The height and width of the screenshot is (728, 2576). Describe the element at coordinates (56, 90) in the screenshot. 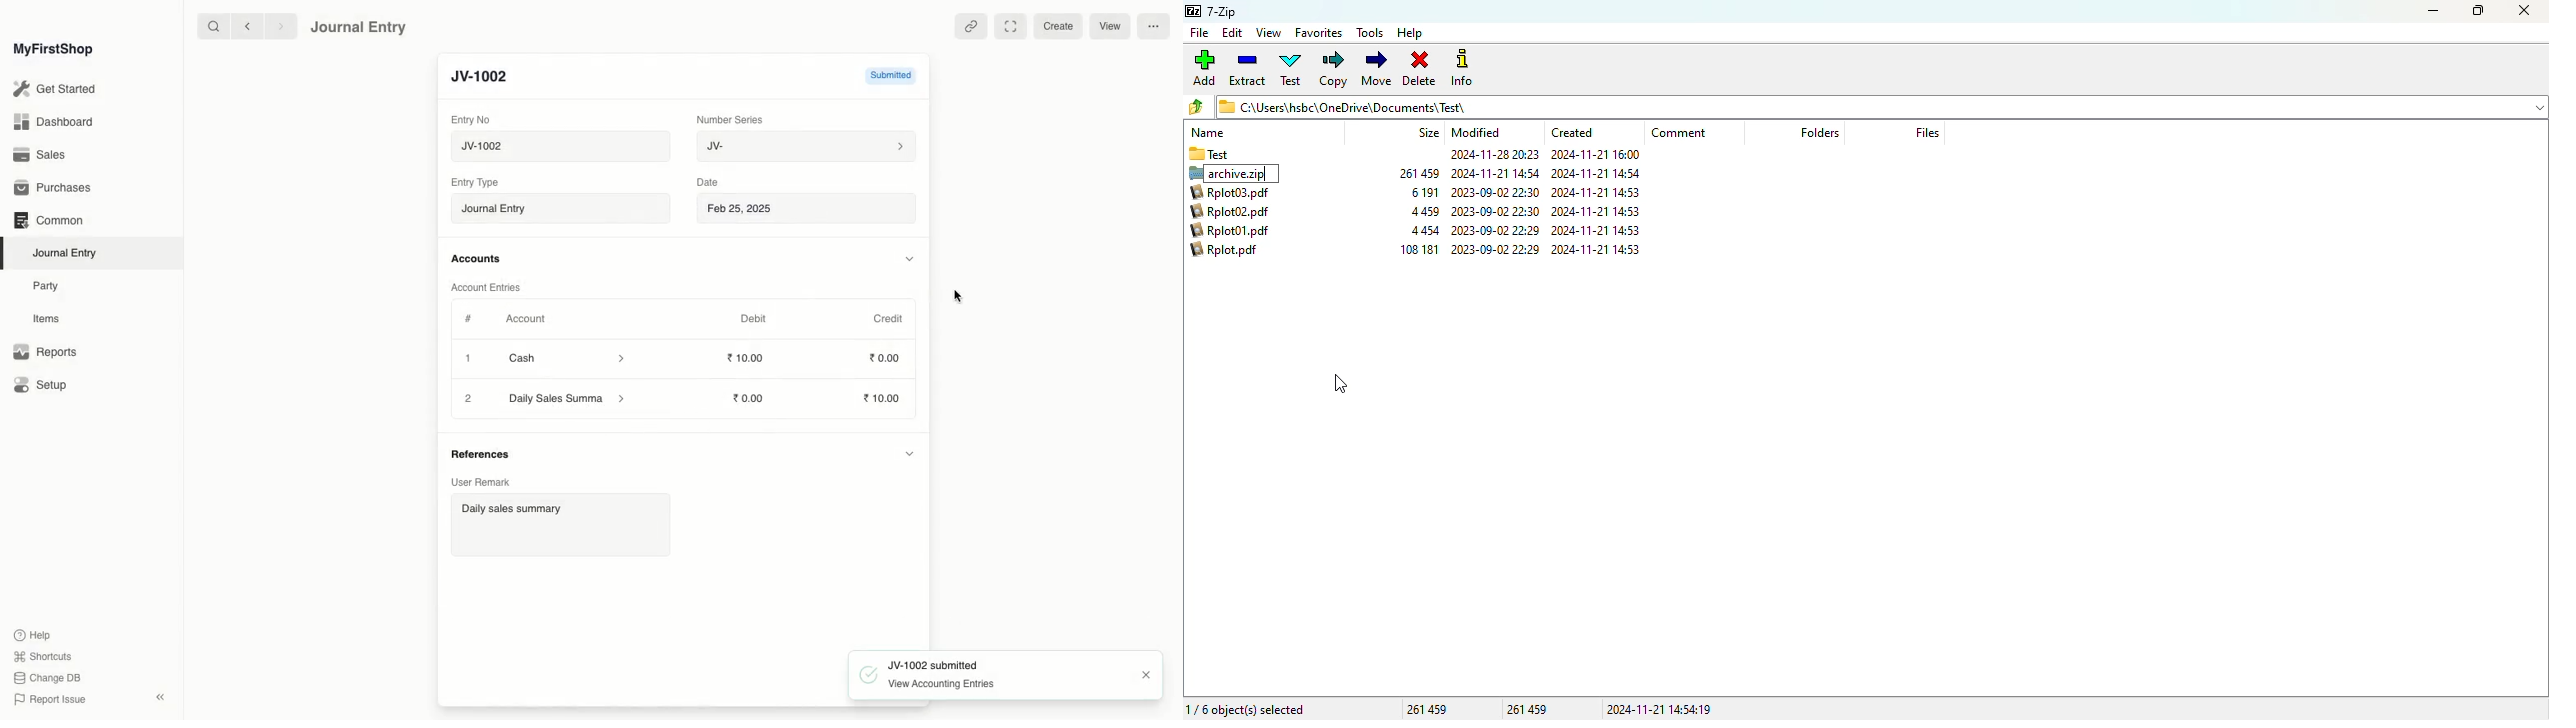

I see `Get Started` at that location.